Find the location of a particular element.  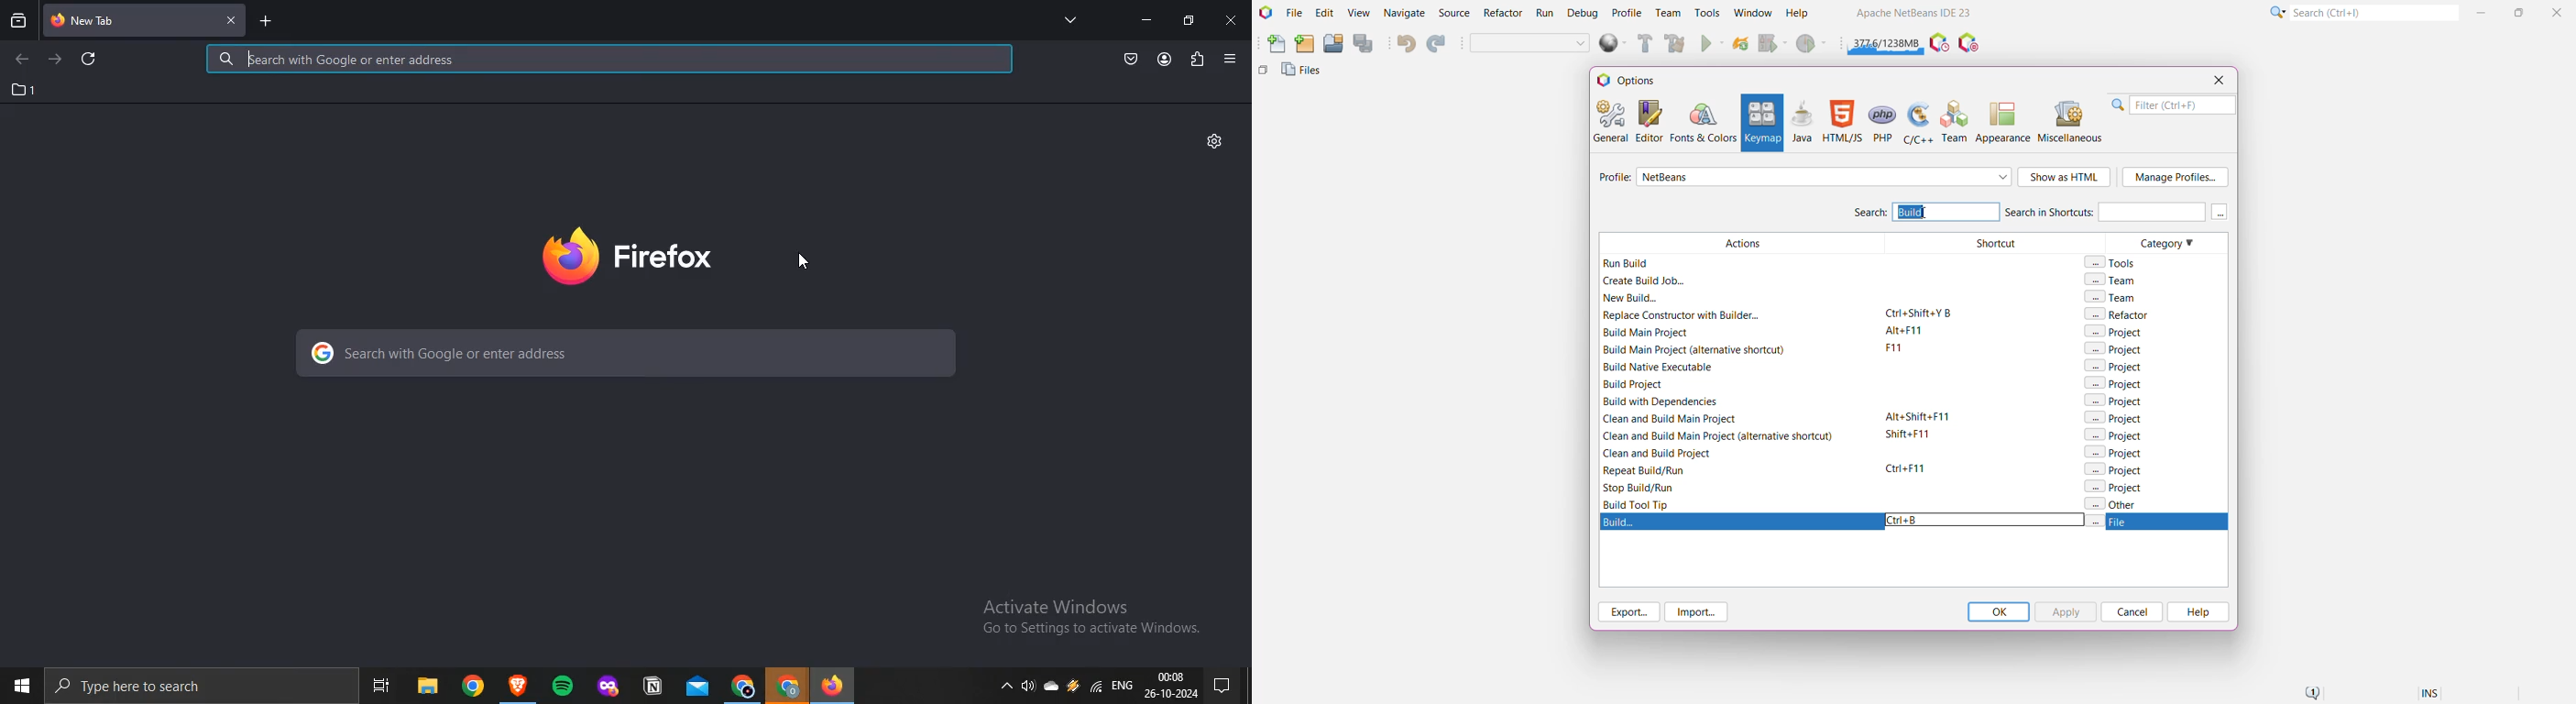

sound is located at coordinates (1026, 688).